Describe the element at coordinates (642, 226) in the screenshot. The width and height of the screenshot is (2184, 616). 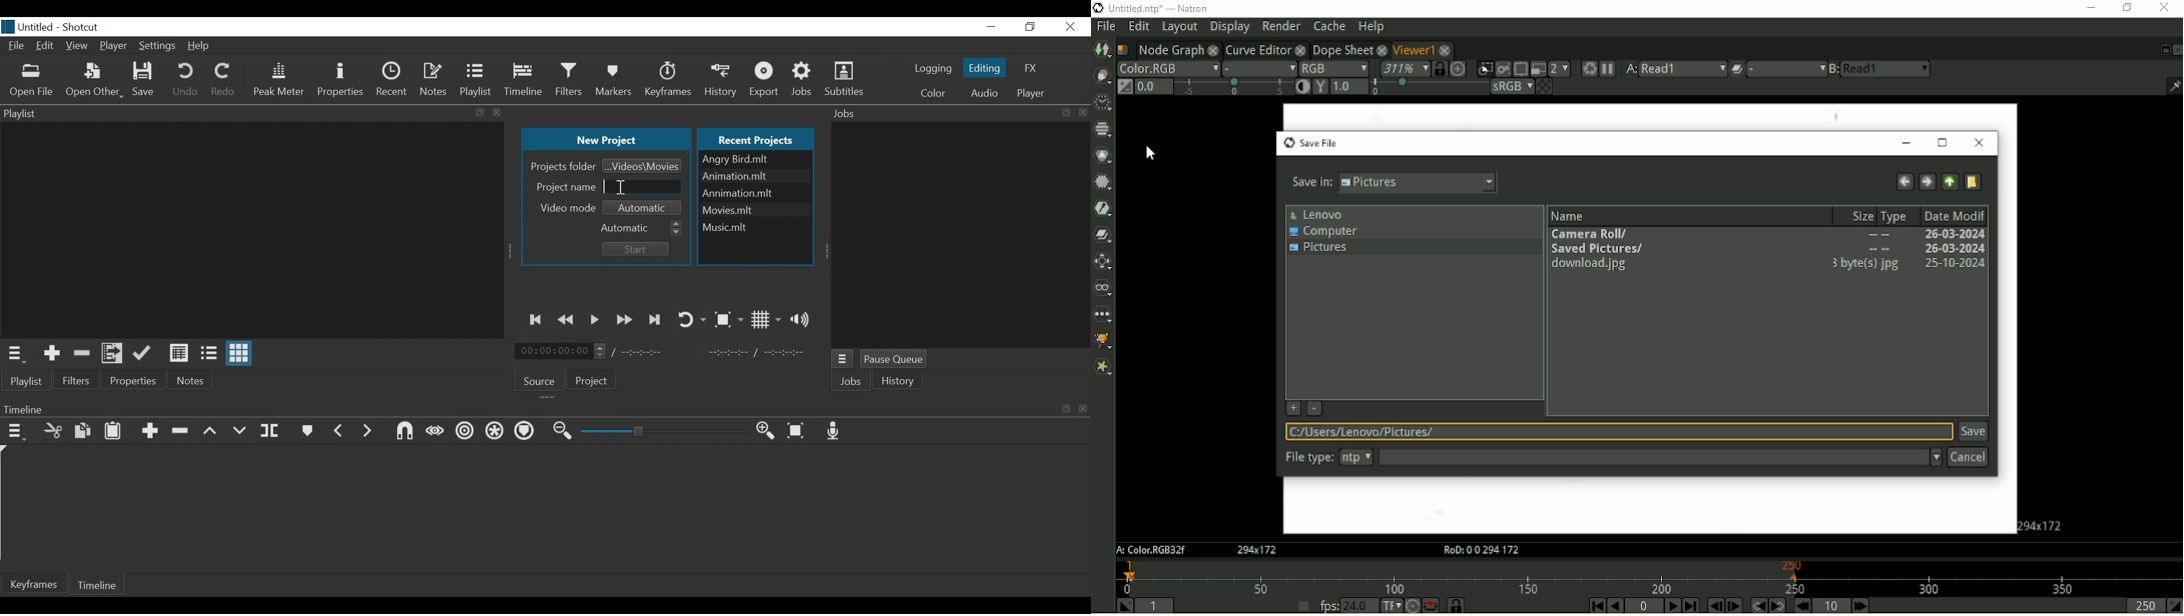
I see `Automatic` at that location.